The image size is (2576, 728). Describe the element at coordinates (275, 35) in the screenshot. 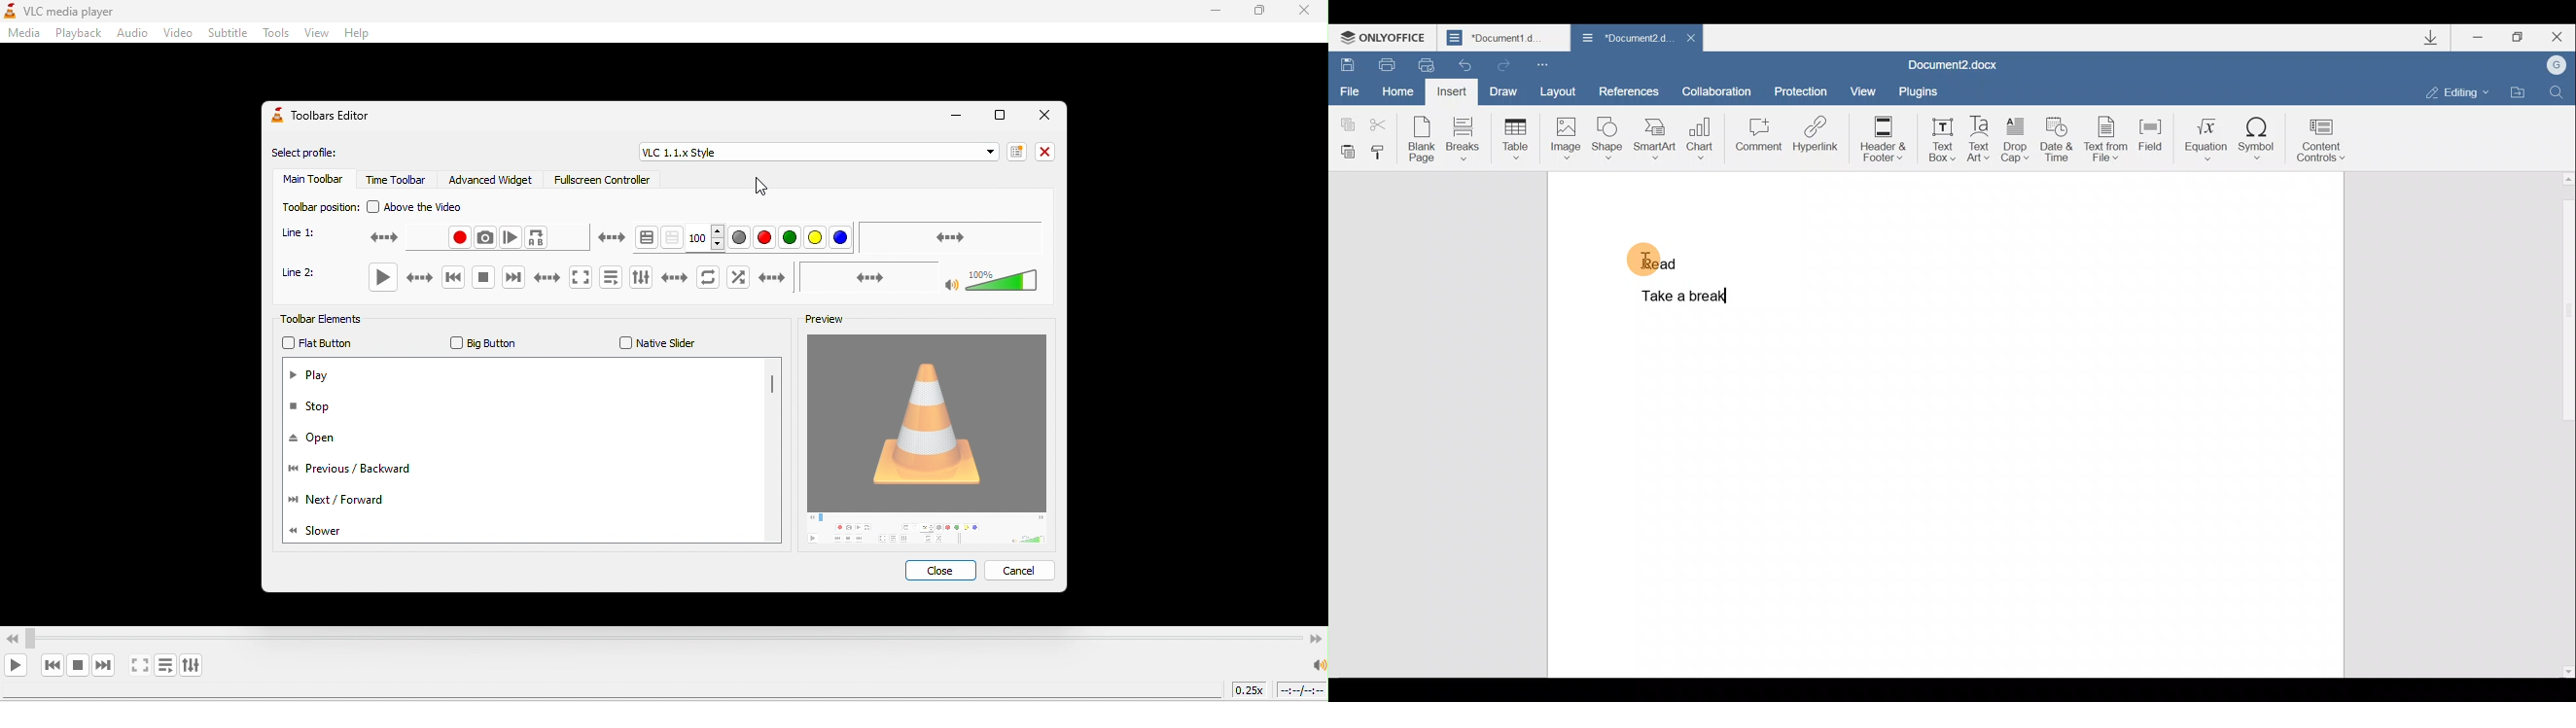

I see `tools` at that location.